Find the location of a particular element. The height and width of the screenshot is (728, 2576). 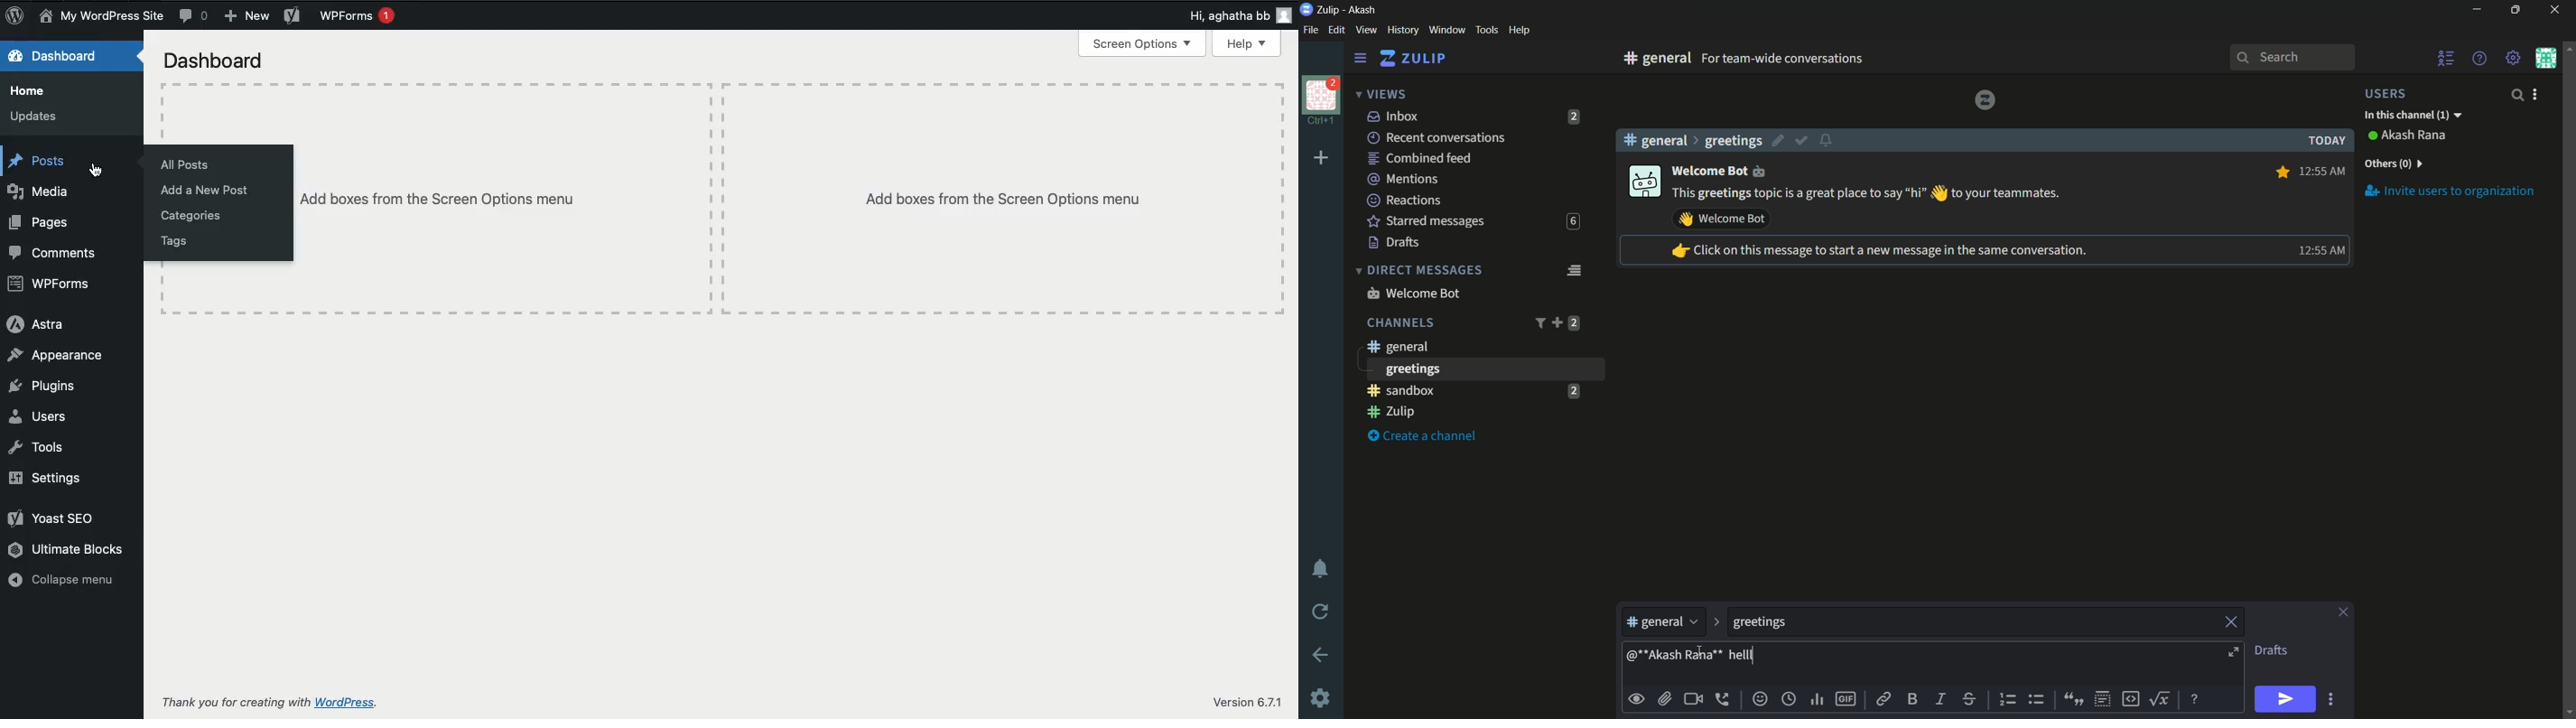

strikethrough is located at coordinates (1970, 700).